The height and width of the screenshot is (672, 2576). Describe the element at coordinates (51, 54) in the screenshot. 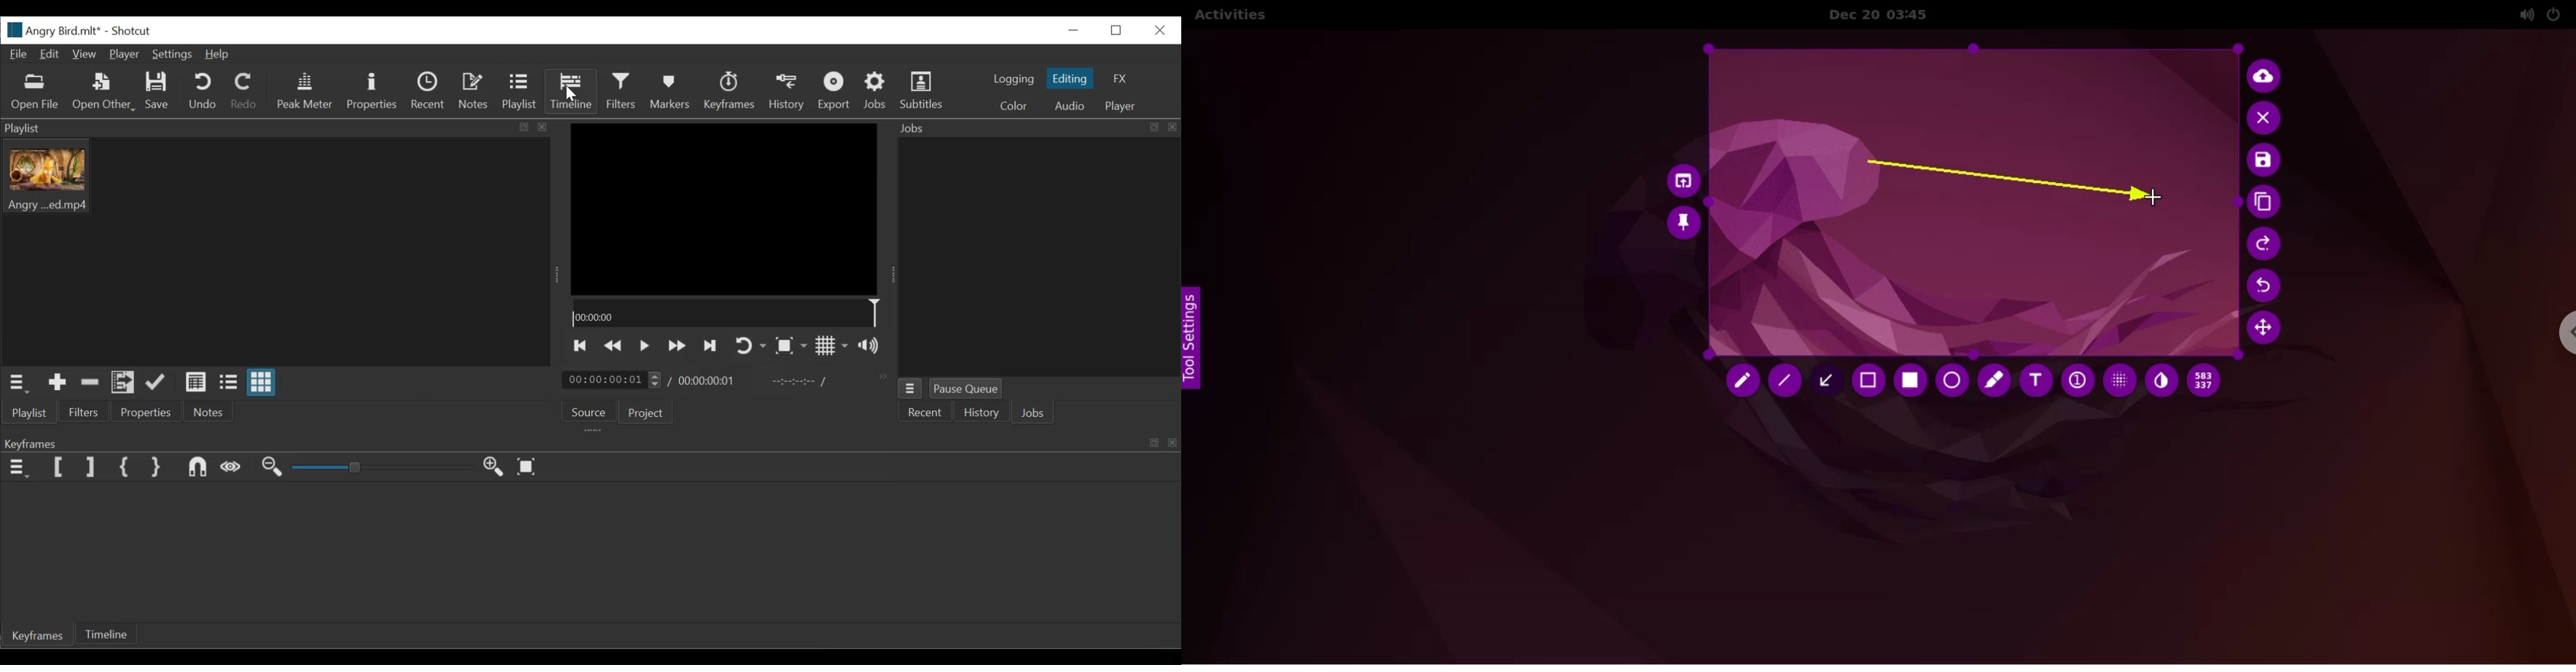

I see `Edit` at that location.